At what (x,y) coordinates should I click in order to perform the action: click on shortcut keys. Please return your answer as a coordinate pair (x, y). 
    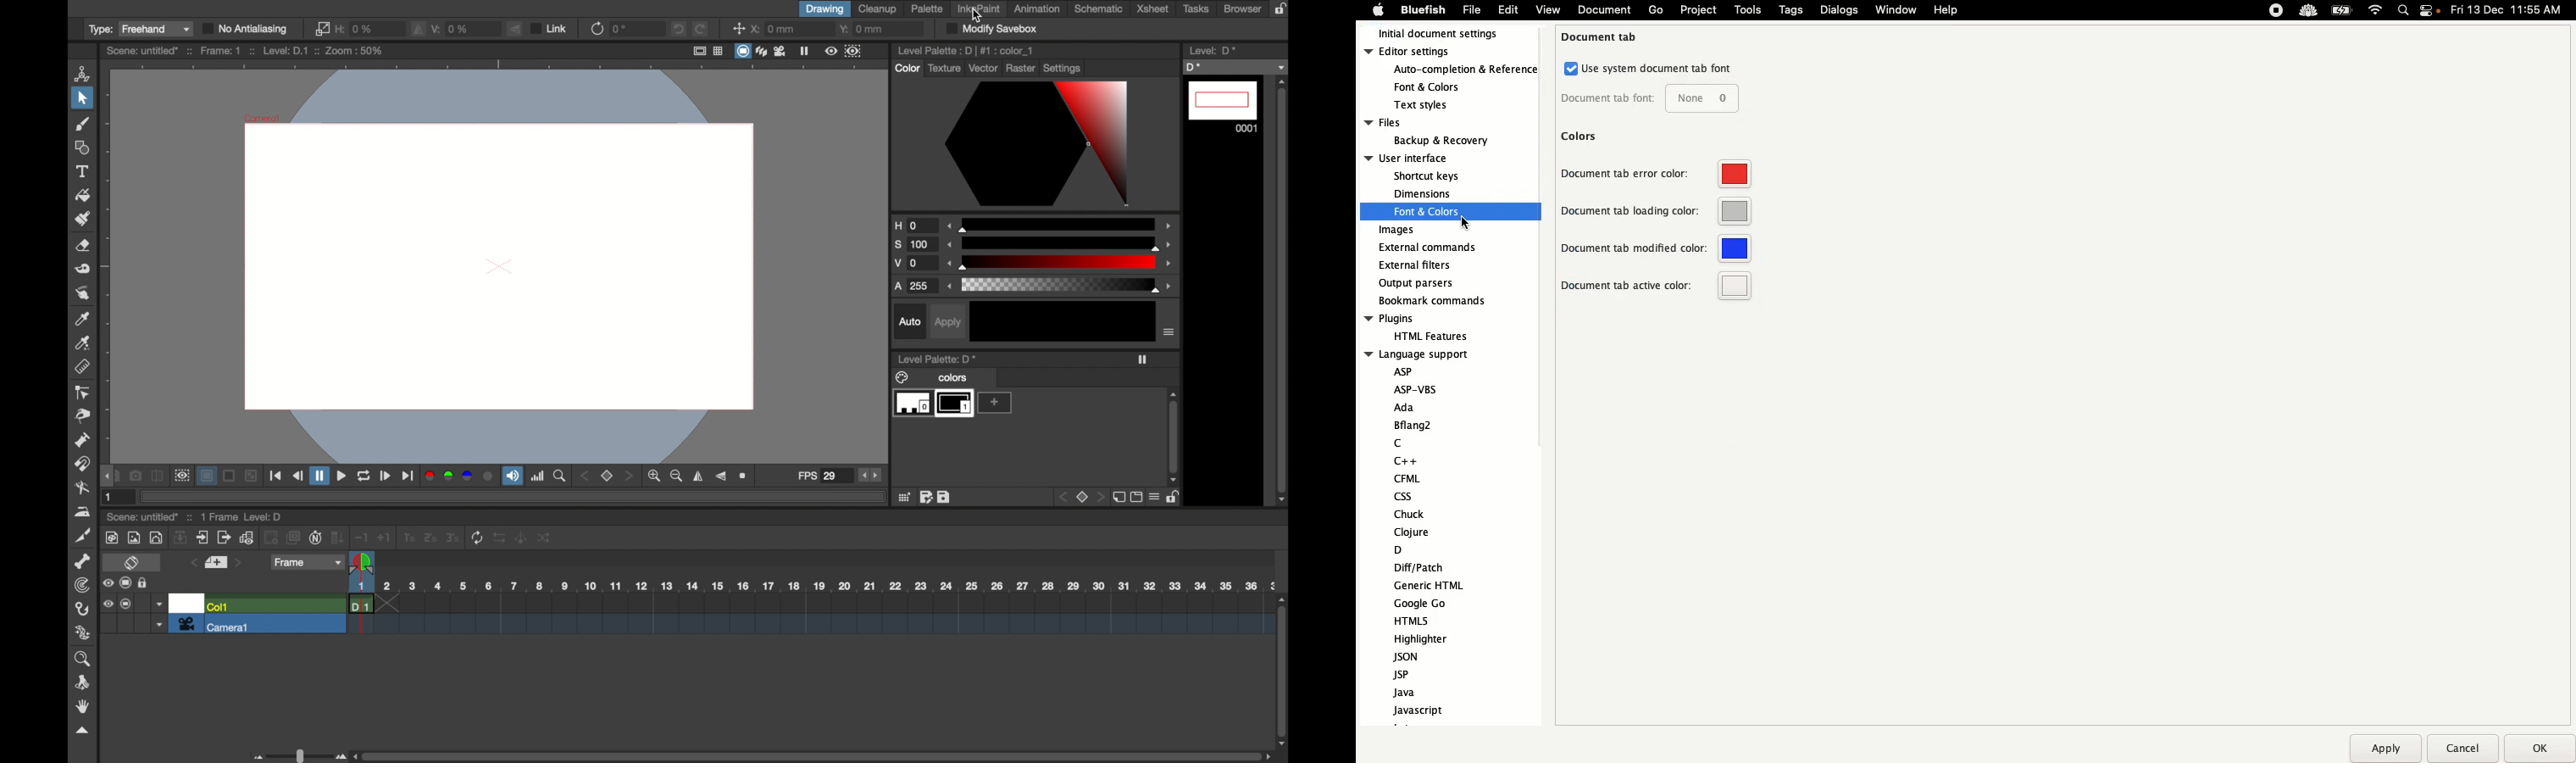
    Looking at the image, I should click on (1428, 177).